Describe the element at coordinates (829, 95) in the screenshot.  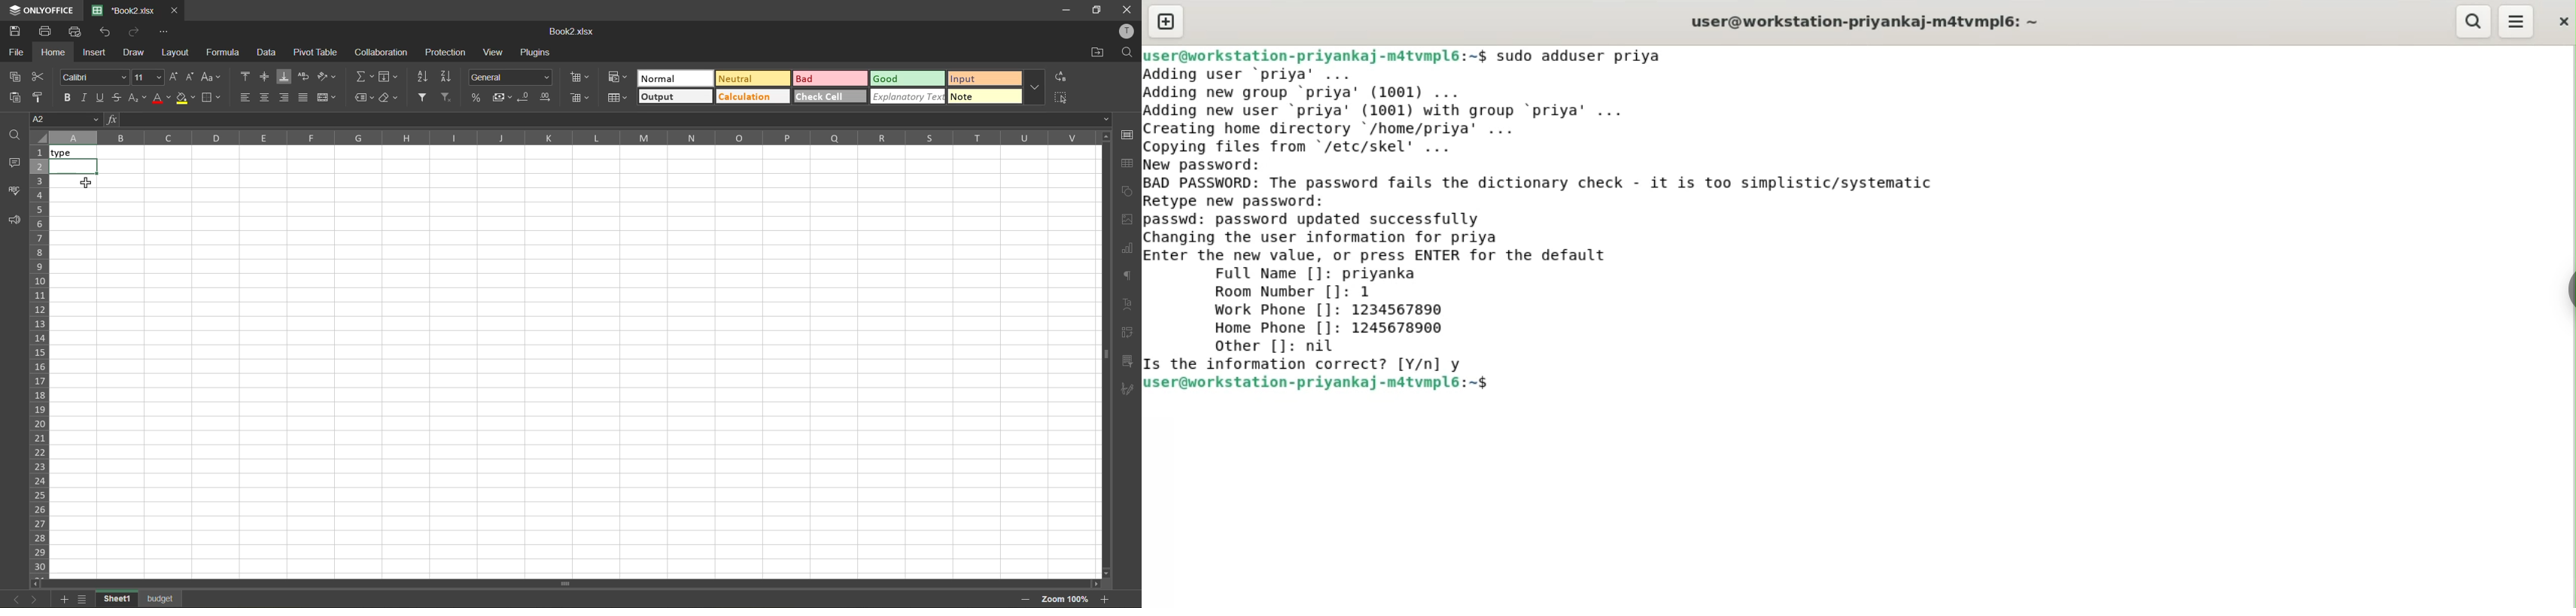
I see `check cell` at that location.